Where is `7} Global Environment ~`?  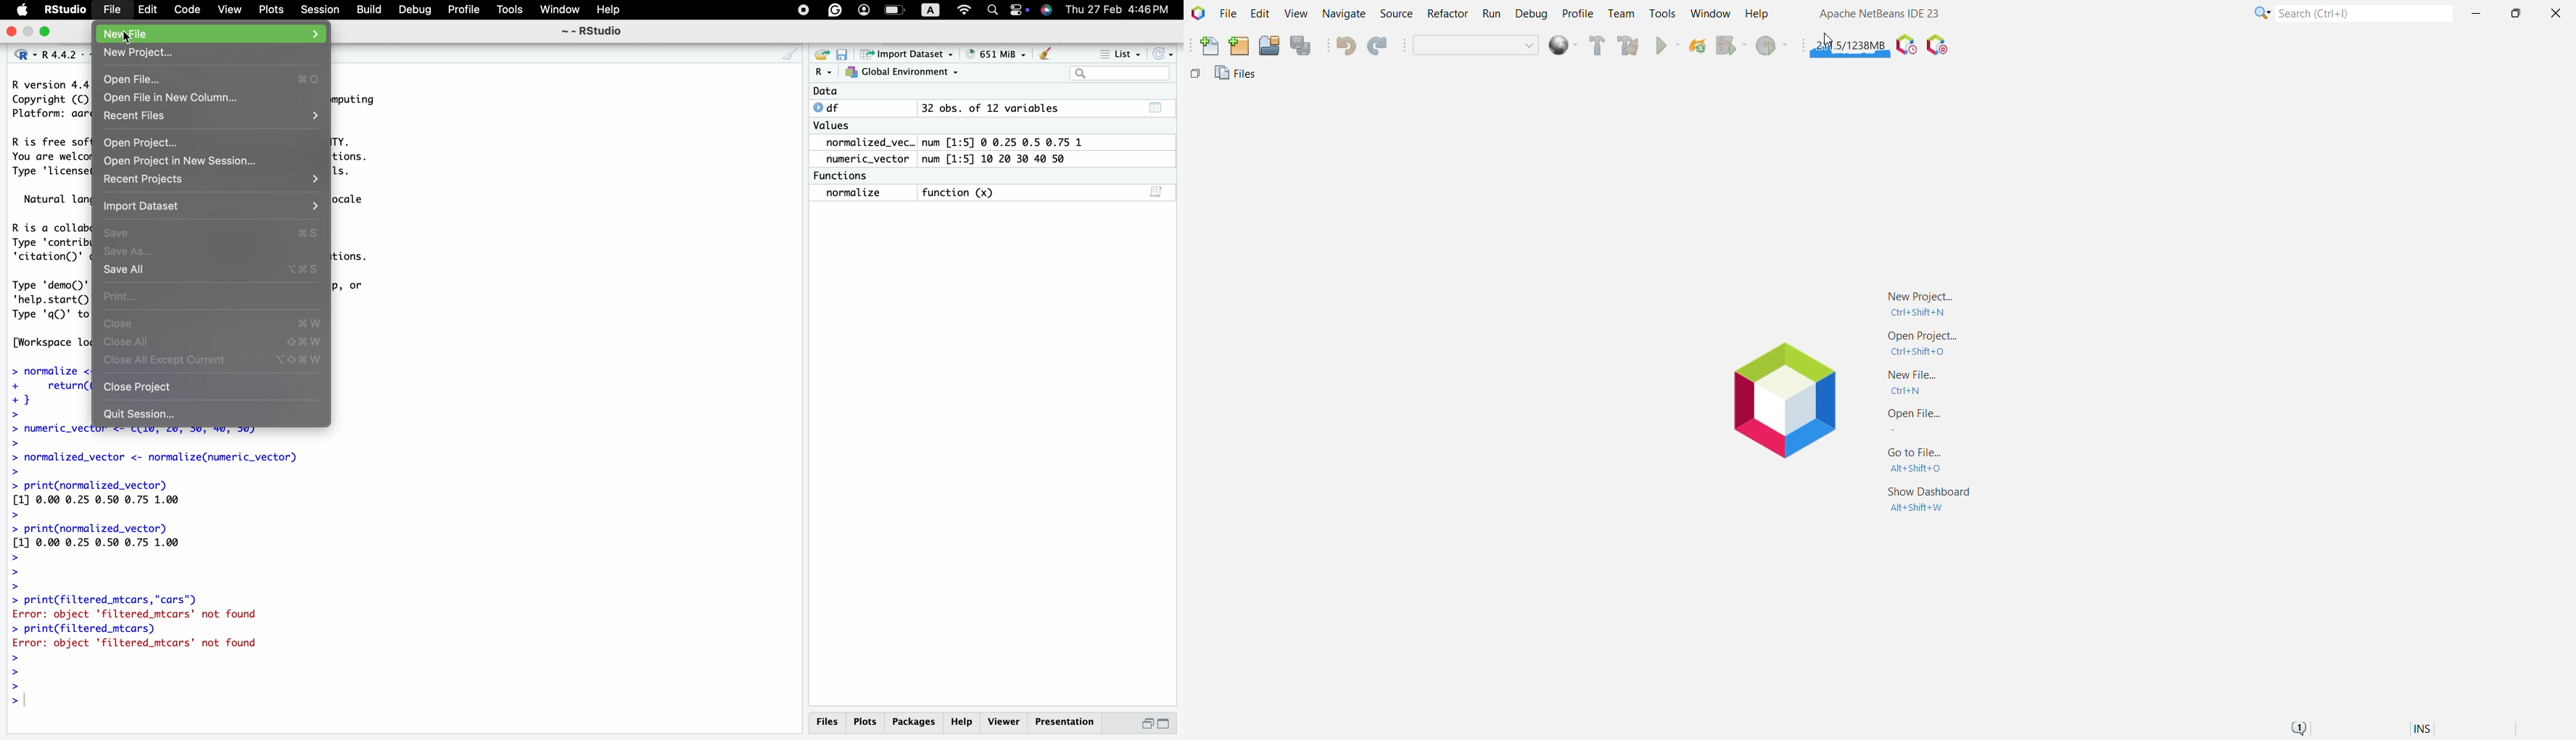
7} Global Environment ~ is located at coordinates (905, 72).